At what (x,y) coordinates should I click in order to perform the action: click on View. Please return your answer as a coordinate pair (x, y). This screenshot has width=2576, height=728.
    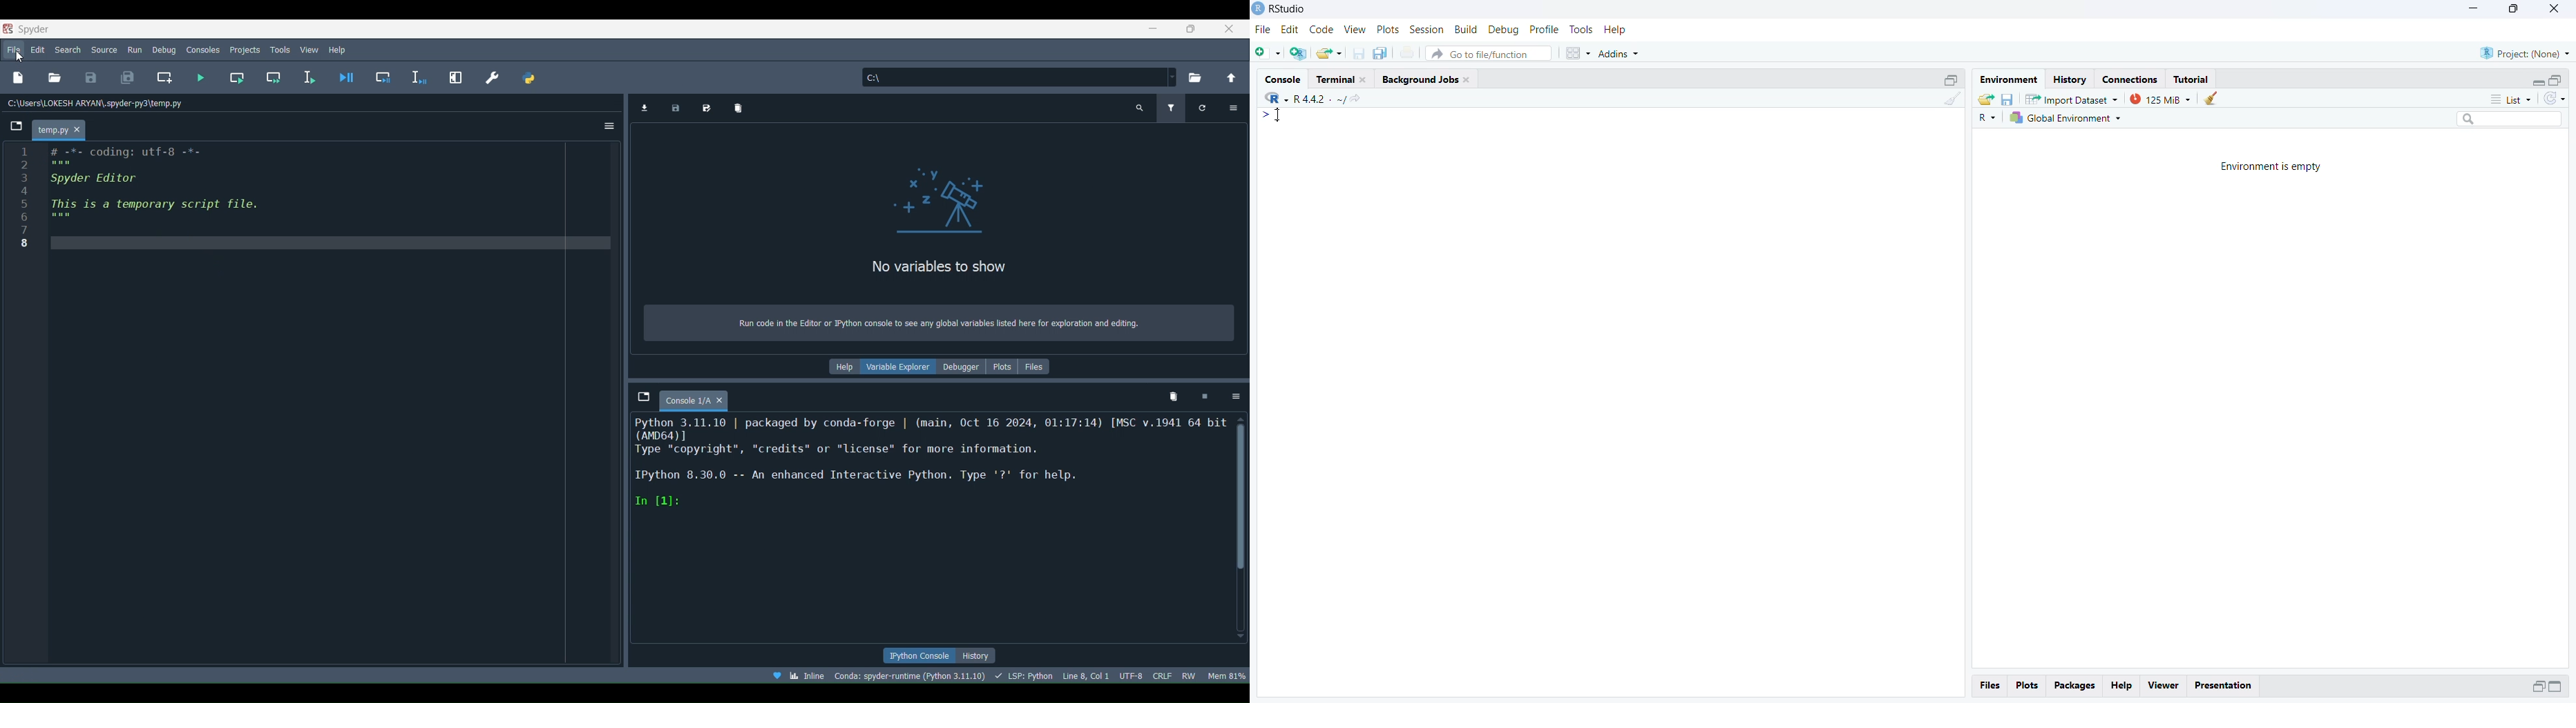
    Looking at the image, I should click on (310, 49).